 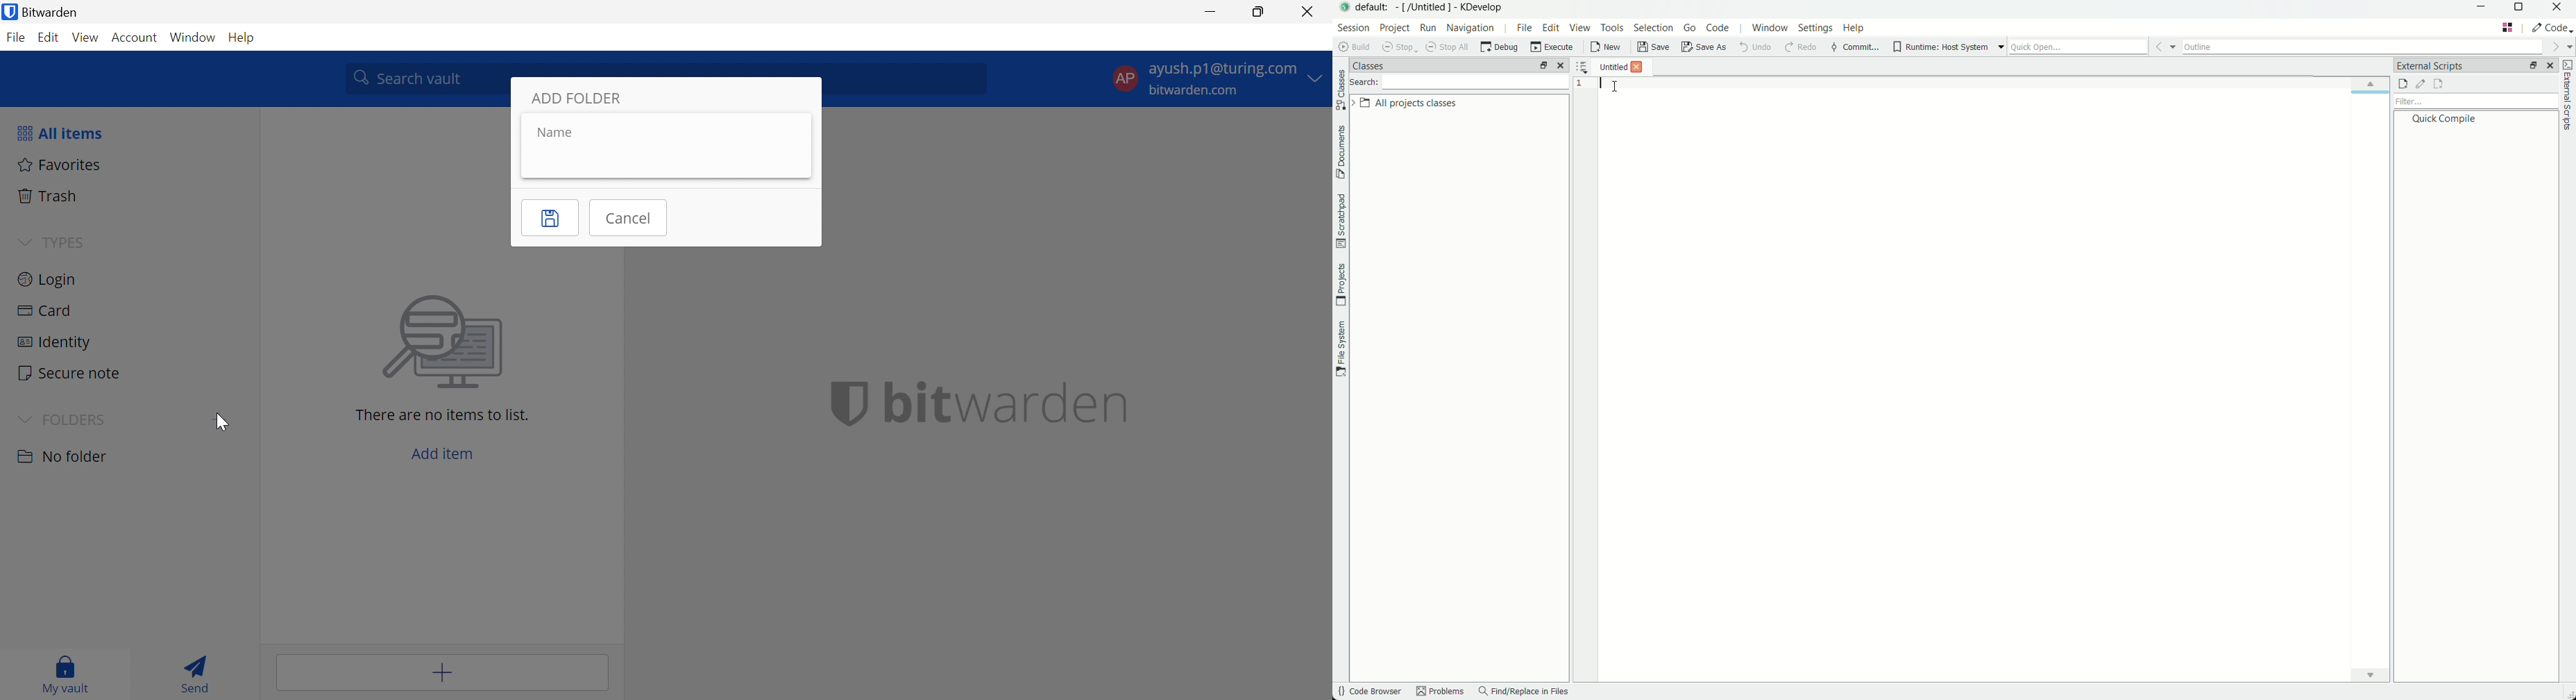 I want to click on bitwarden, so click(x=1008, y=404).